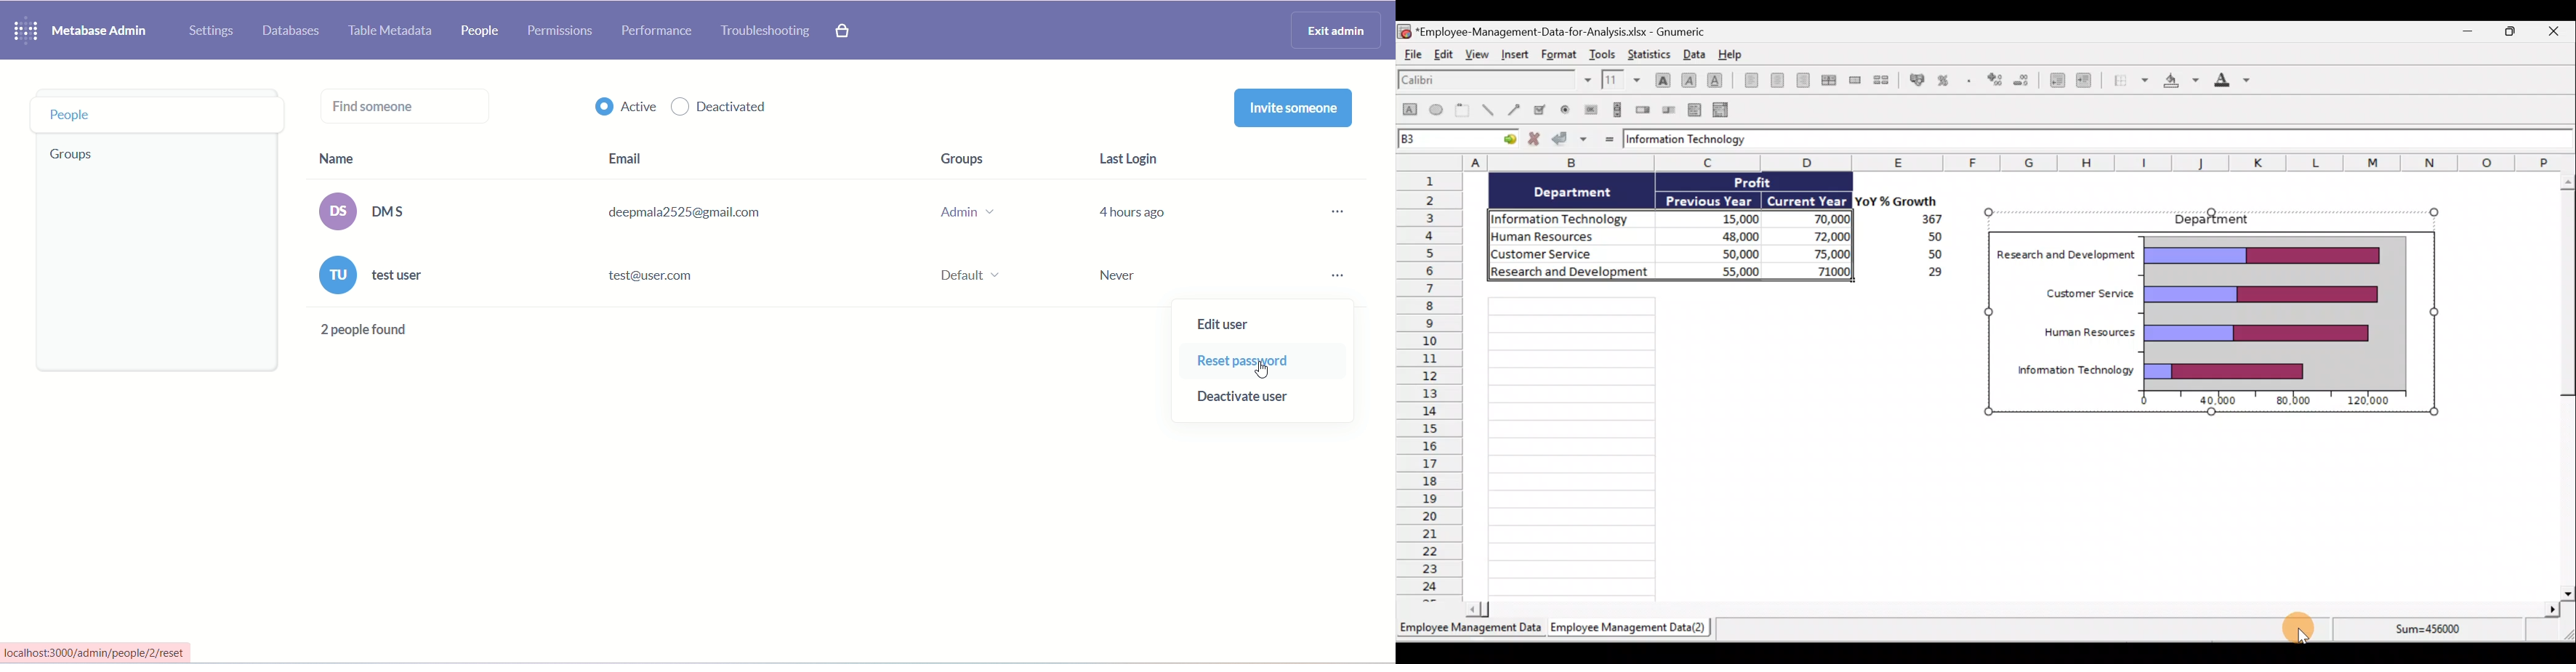 Image resolution: width=2576 pixels, height=672 pixels. What do you see at coordinates (105, 34) in the screenshot?
I see `metabase admin` at bounding box center [105, 34].